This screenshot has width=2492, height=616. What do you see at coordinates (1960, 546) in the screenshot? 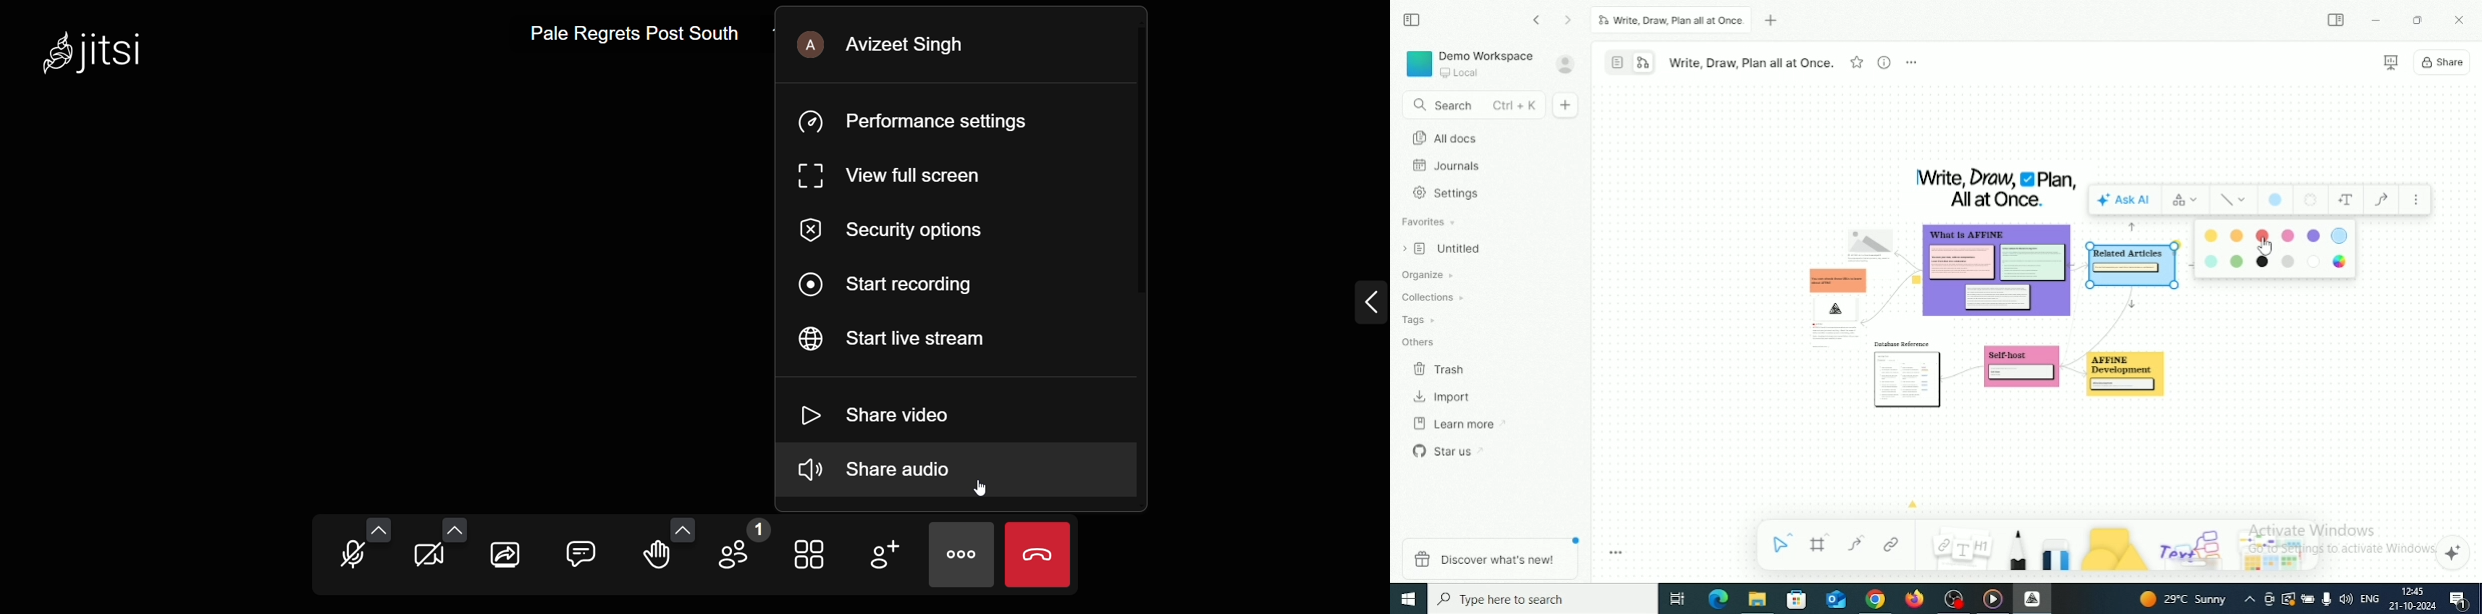
I see `Note` at bounding box center [1960, 546].